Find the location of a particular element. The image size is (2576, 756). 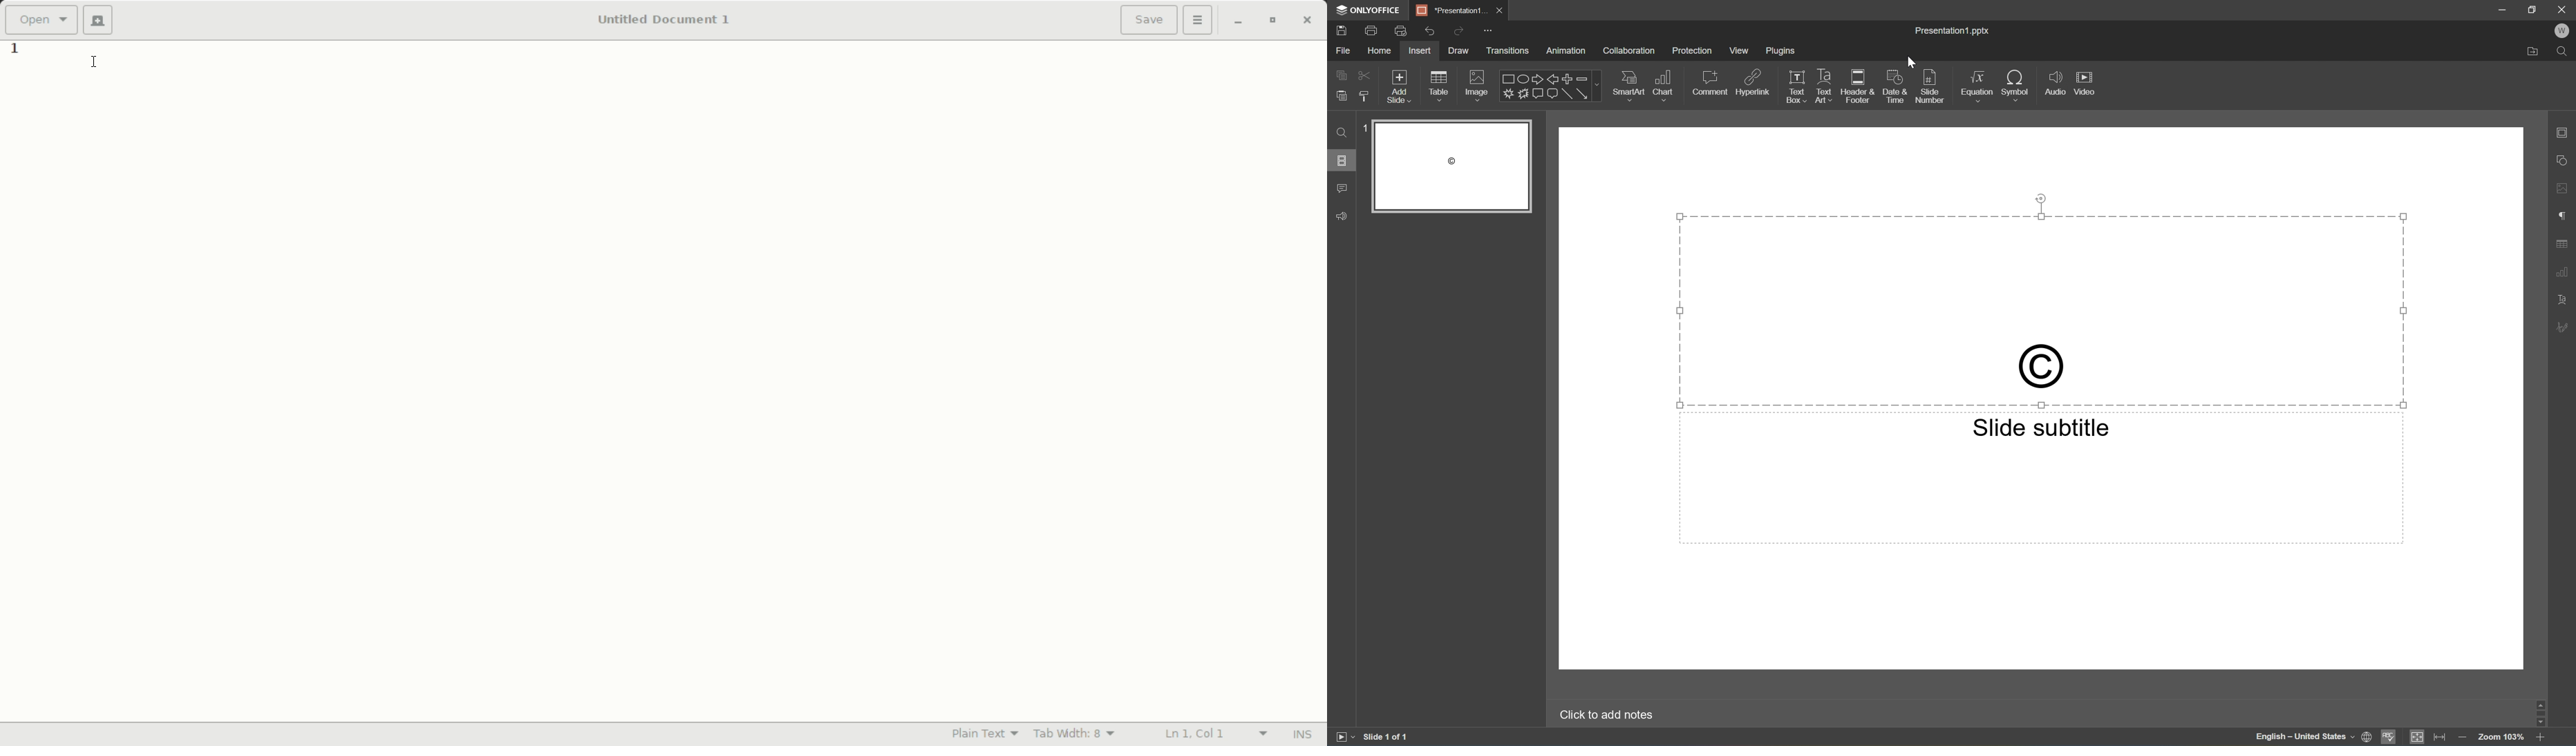

Image is located at coordinates (1476, 85).